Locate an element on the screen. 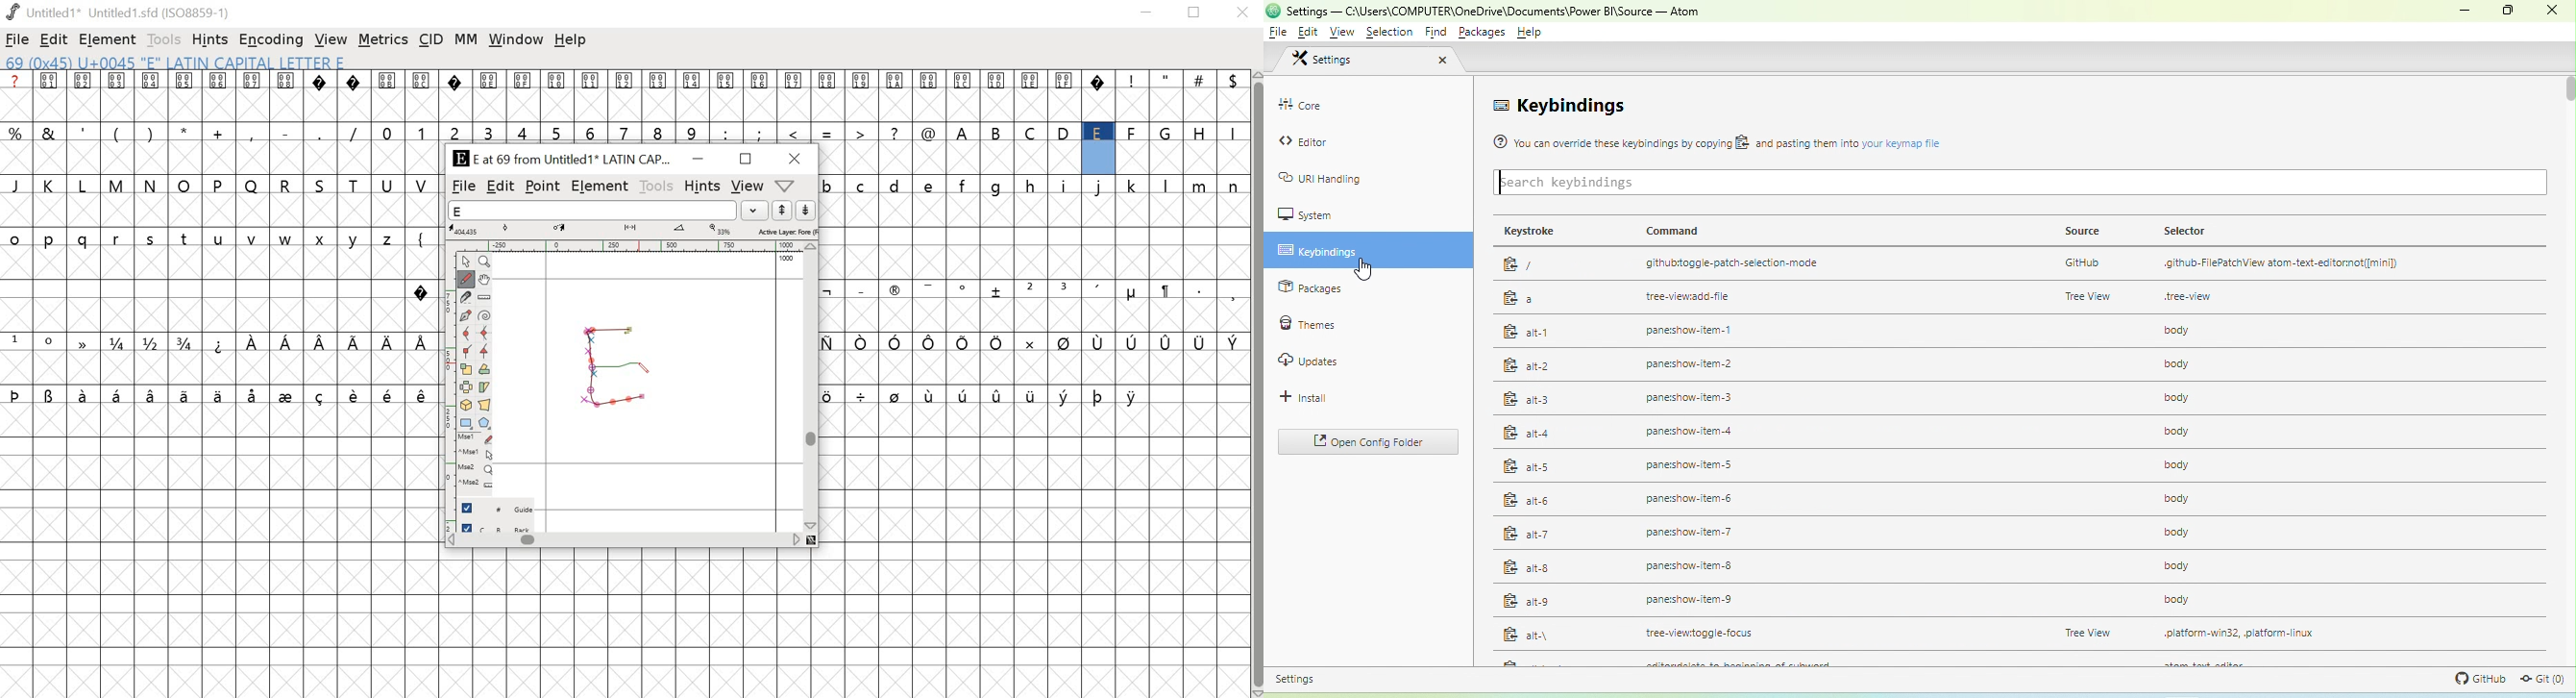 This screenshot has width=2576, height=700. Point is located at coordinates (466, 262).